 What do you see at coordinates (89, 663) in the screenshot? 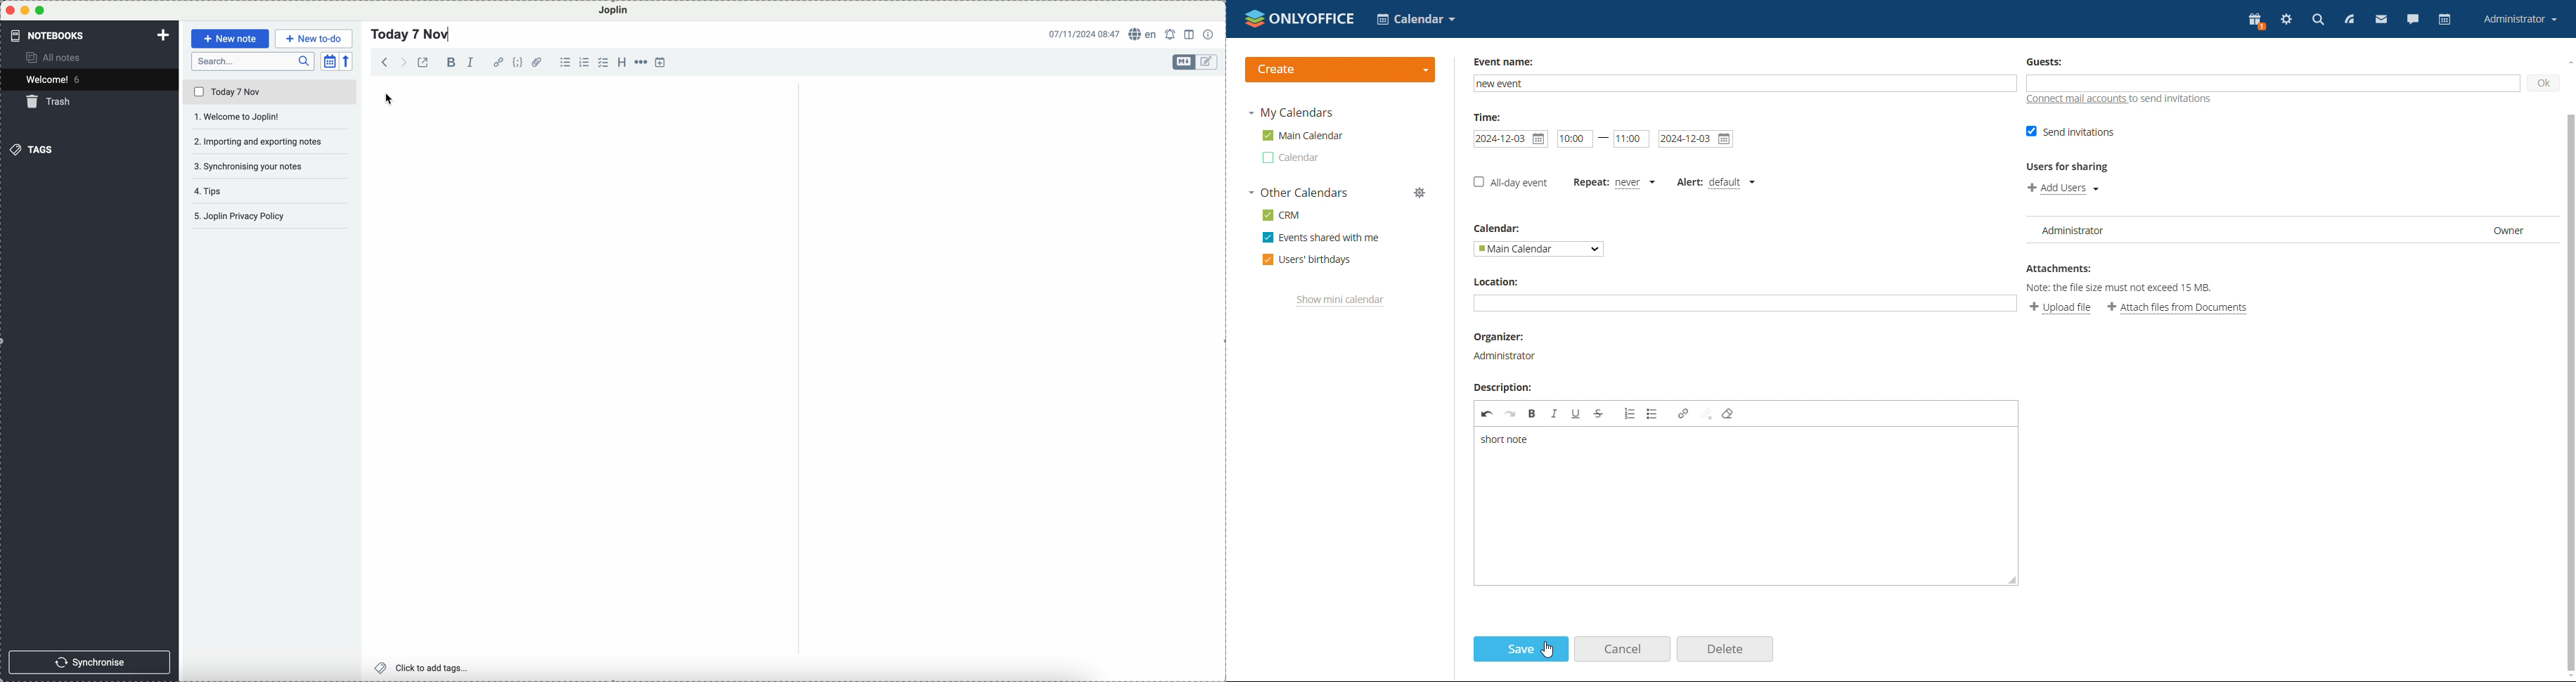
I see `synchronise button` at bounding box center [89, 663].